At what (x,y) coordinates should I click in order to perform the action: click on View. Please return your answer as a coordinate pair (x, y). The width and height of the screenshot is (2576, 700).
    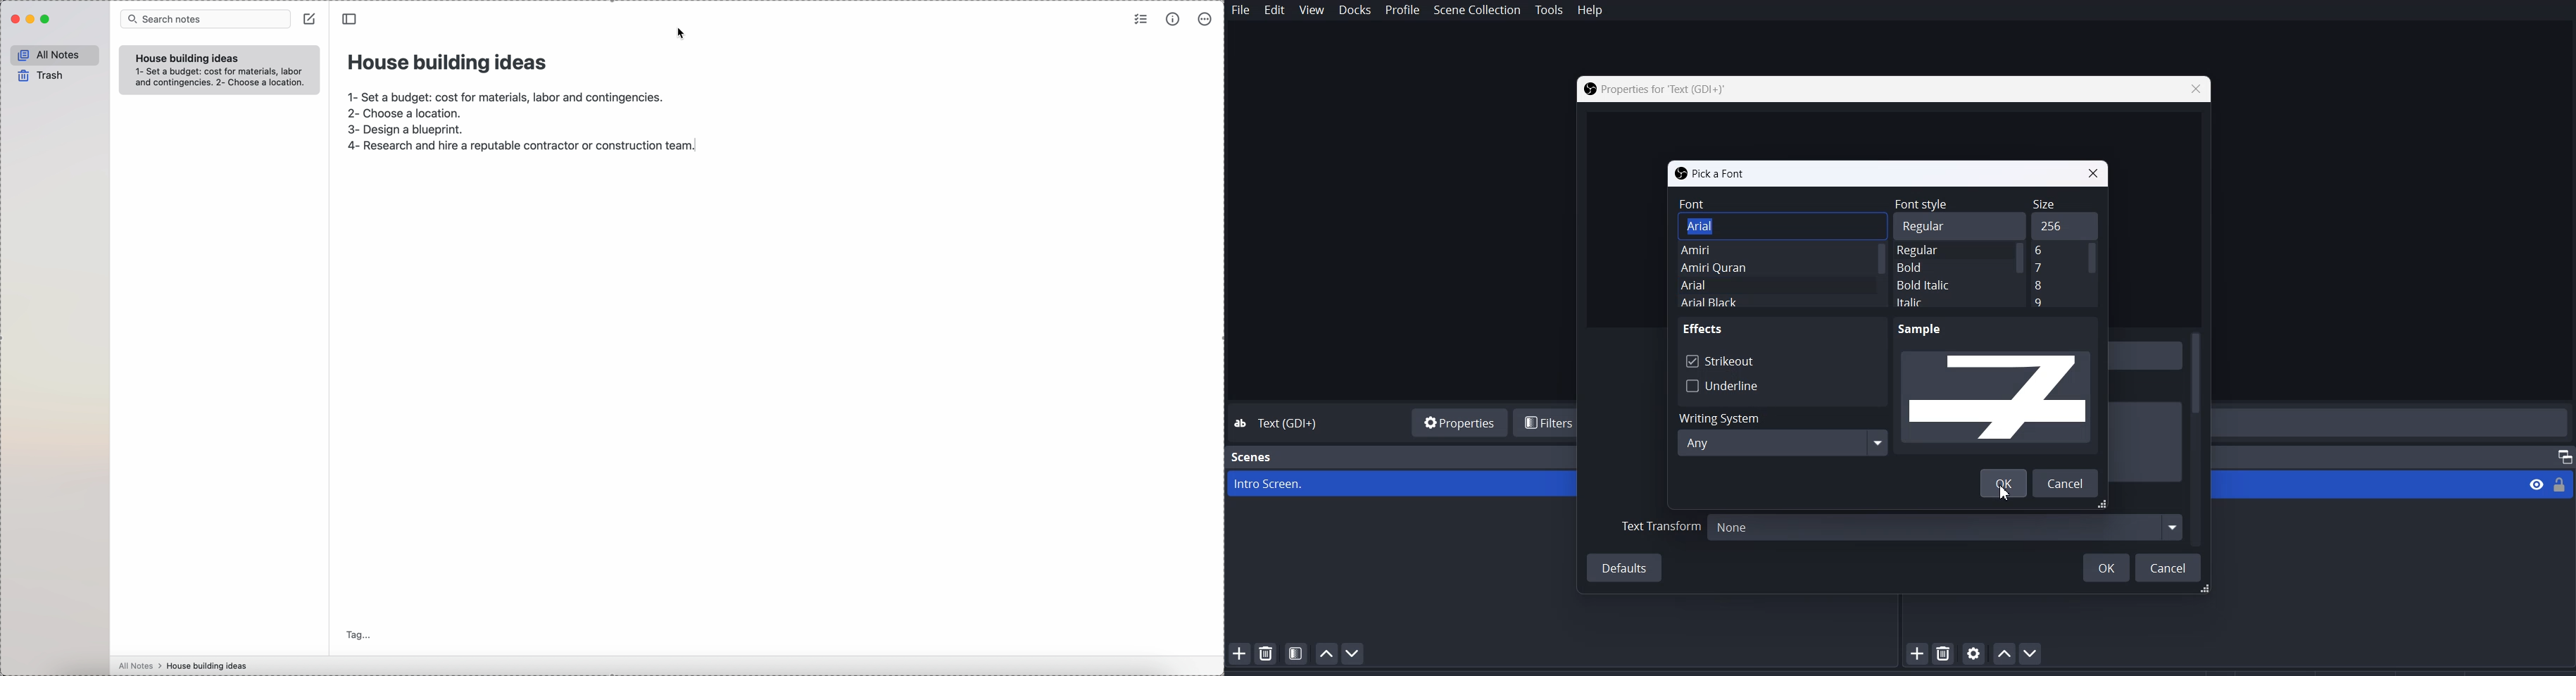
    Looking at the image, I should click on (2535, 485).